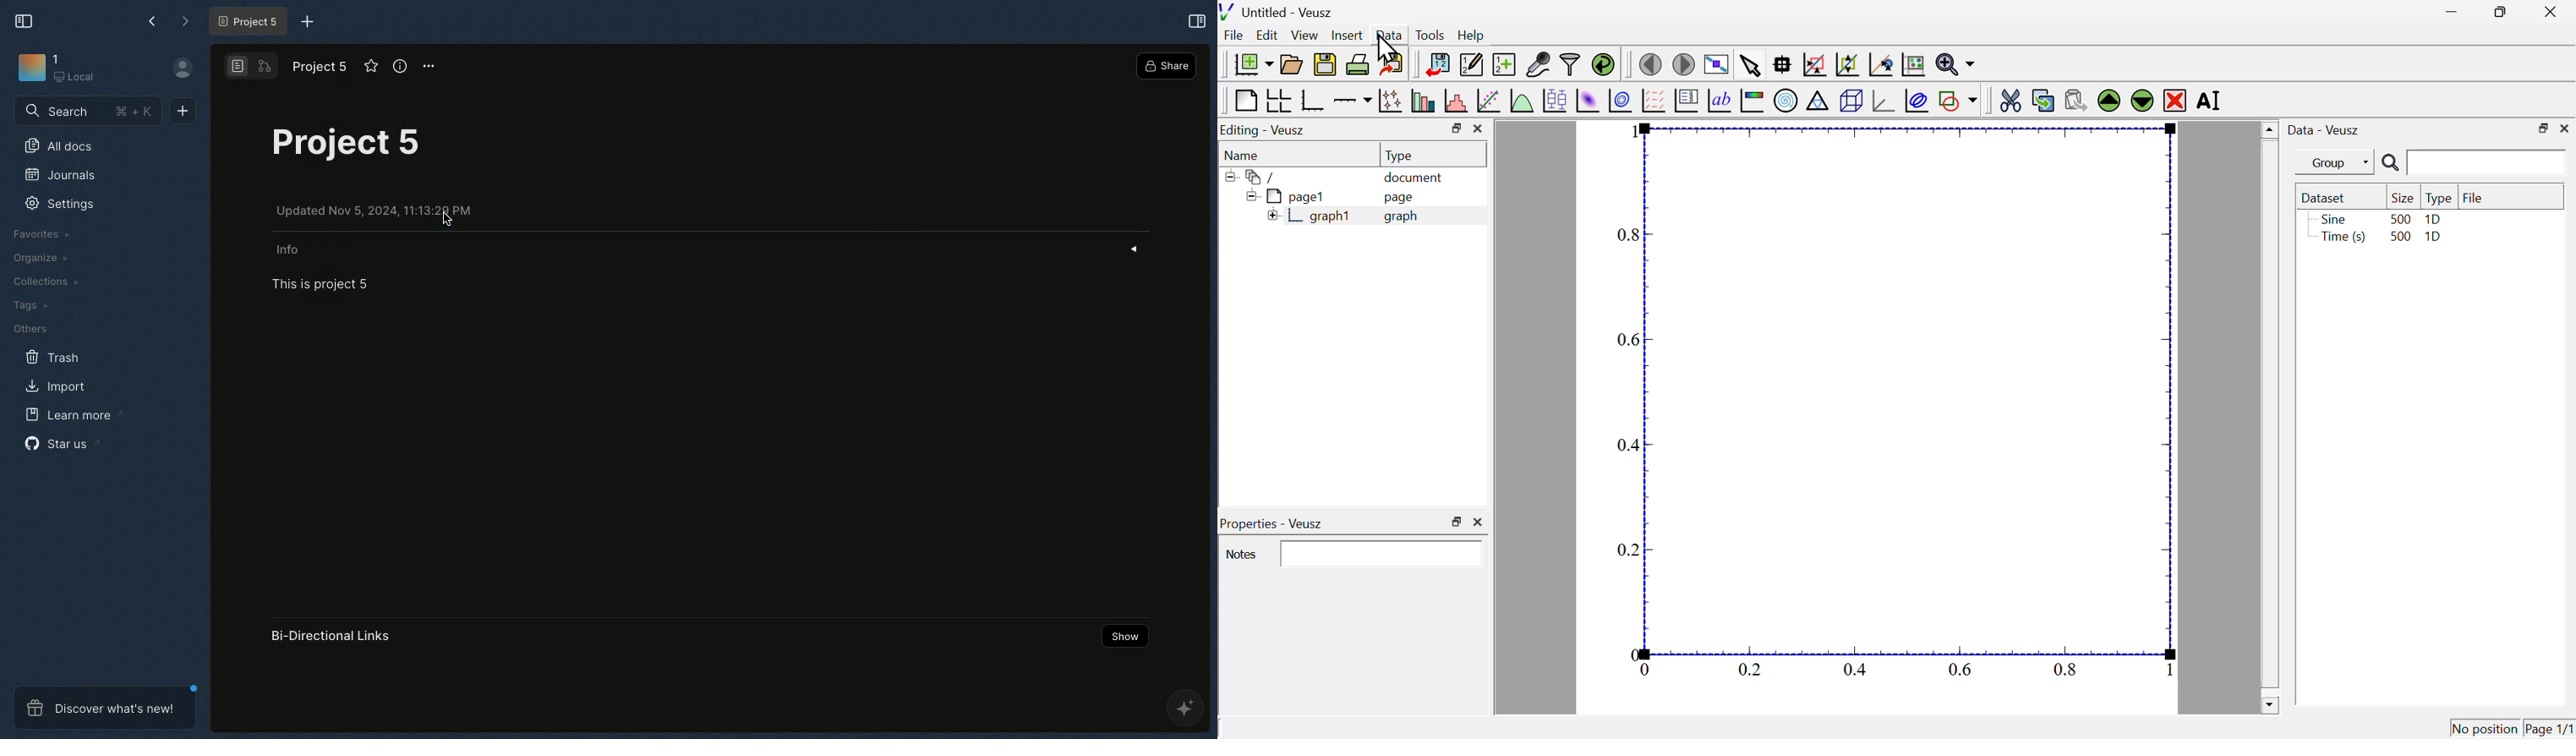  What do you see at coordinates (1183, 706) in the screenshot?
I see `AFFINE AI` at bounding box center [1183, 706].